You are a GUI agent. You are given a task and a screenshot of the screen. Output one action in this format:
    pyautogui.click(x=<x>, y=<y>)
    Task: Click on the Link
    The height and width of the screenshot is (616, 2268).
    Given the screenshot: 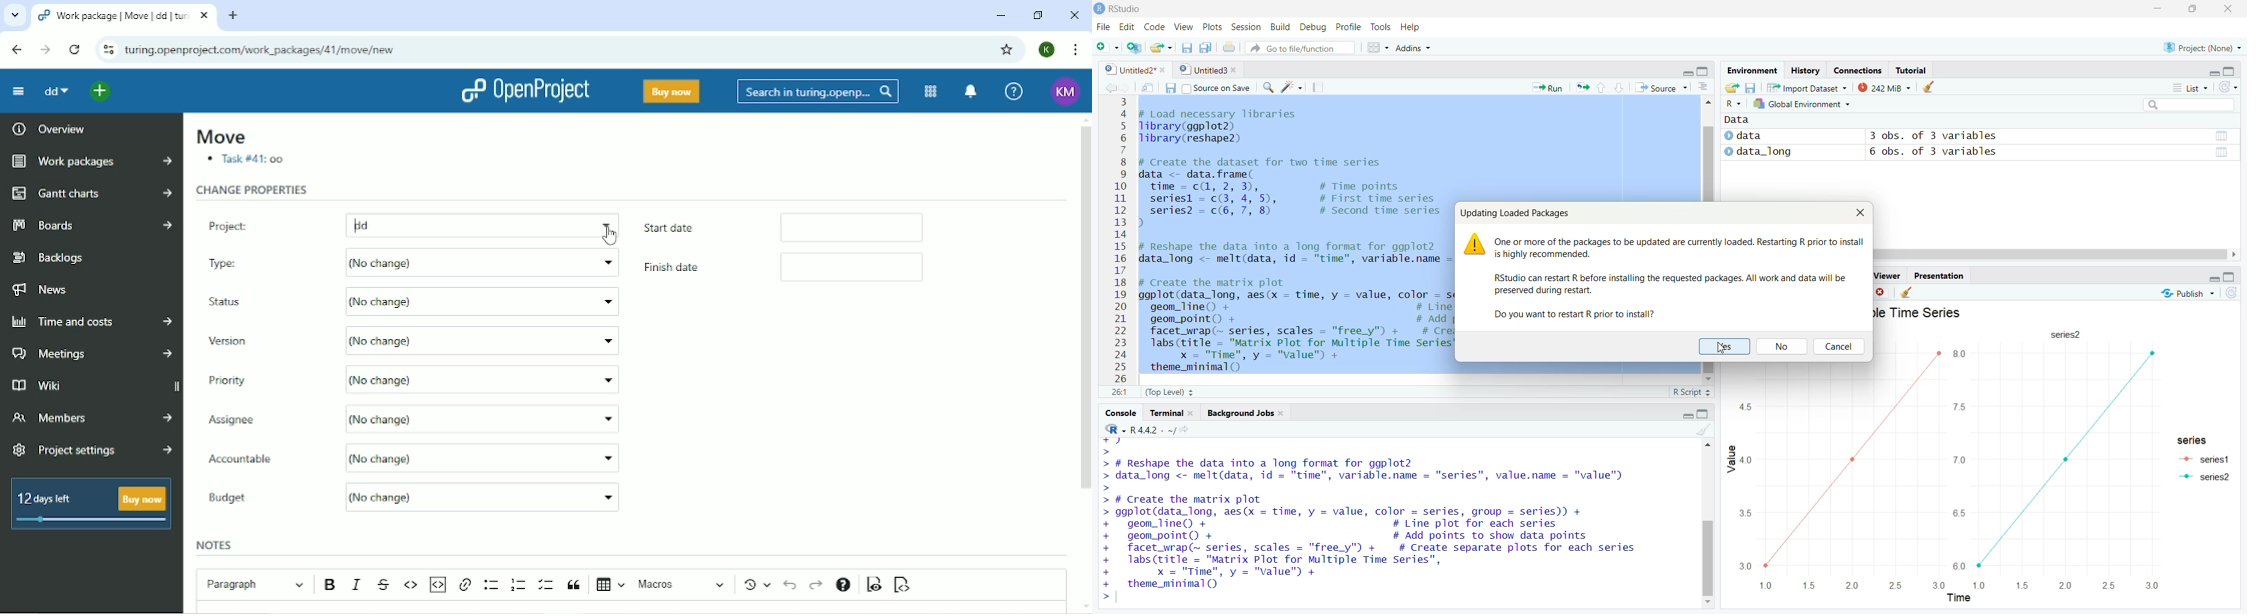 What is the action you would take?
    pyautogui.click(x=465, y=585)
    